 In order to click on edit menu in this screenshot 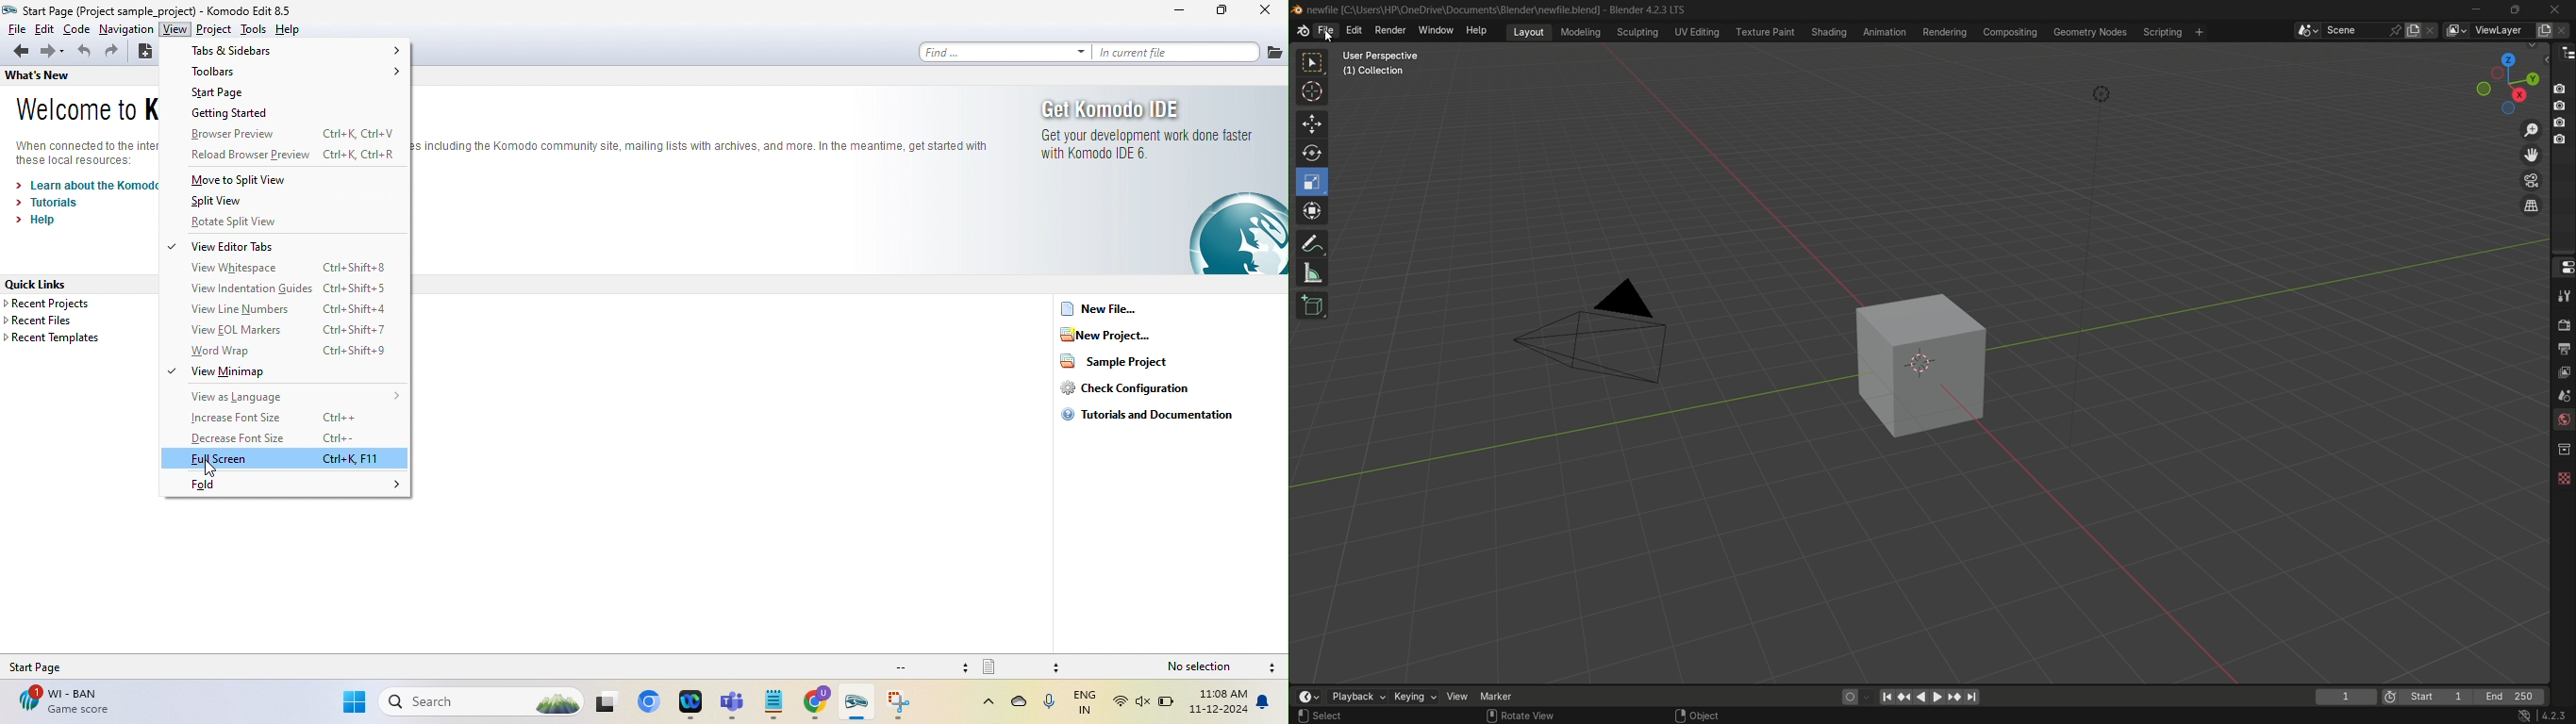, I will do `click(1354, 30)`.